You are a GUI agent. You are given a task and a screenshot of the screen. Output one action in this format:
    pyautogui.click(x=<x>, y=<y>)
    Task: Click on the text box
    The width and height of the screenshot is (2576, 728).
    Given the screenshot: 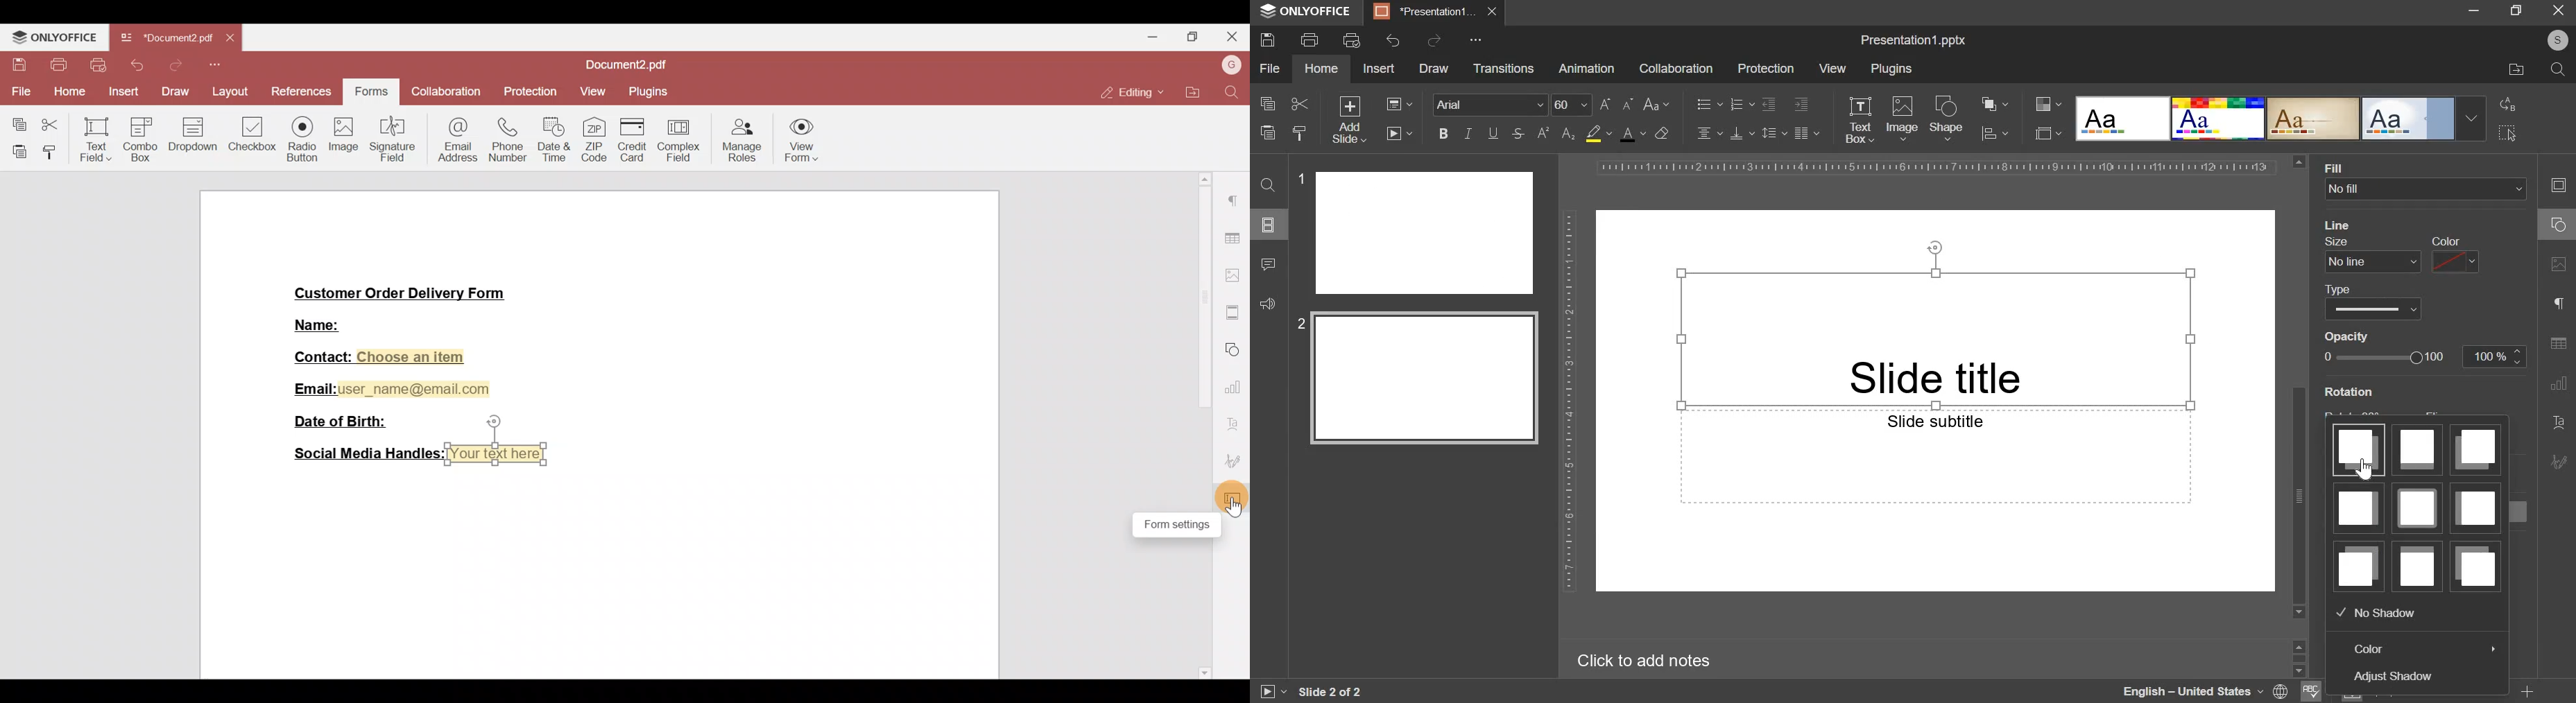 What is the action you would take?
    pyautogui.click(x=1859, y=120)
    